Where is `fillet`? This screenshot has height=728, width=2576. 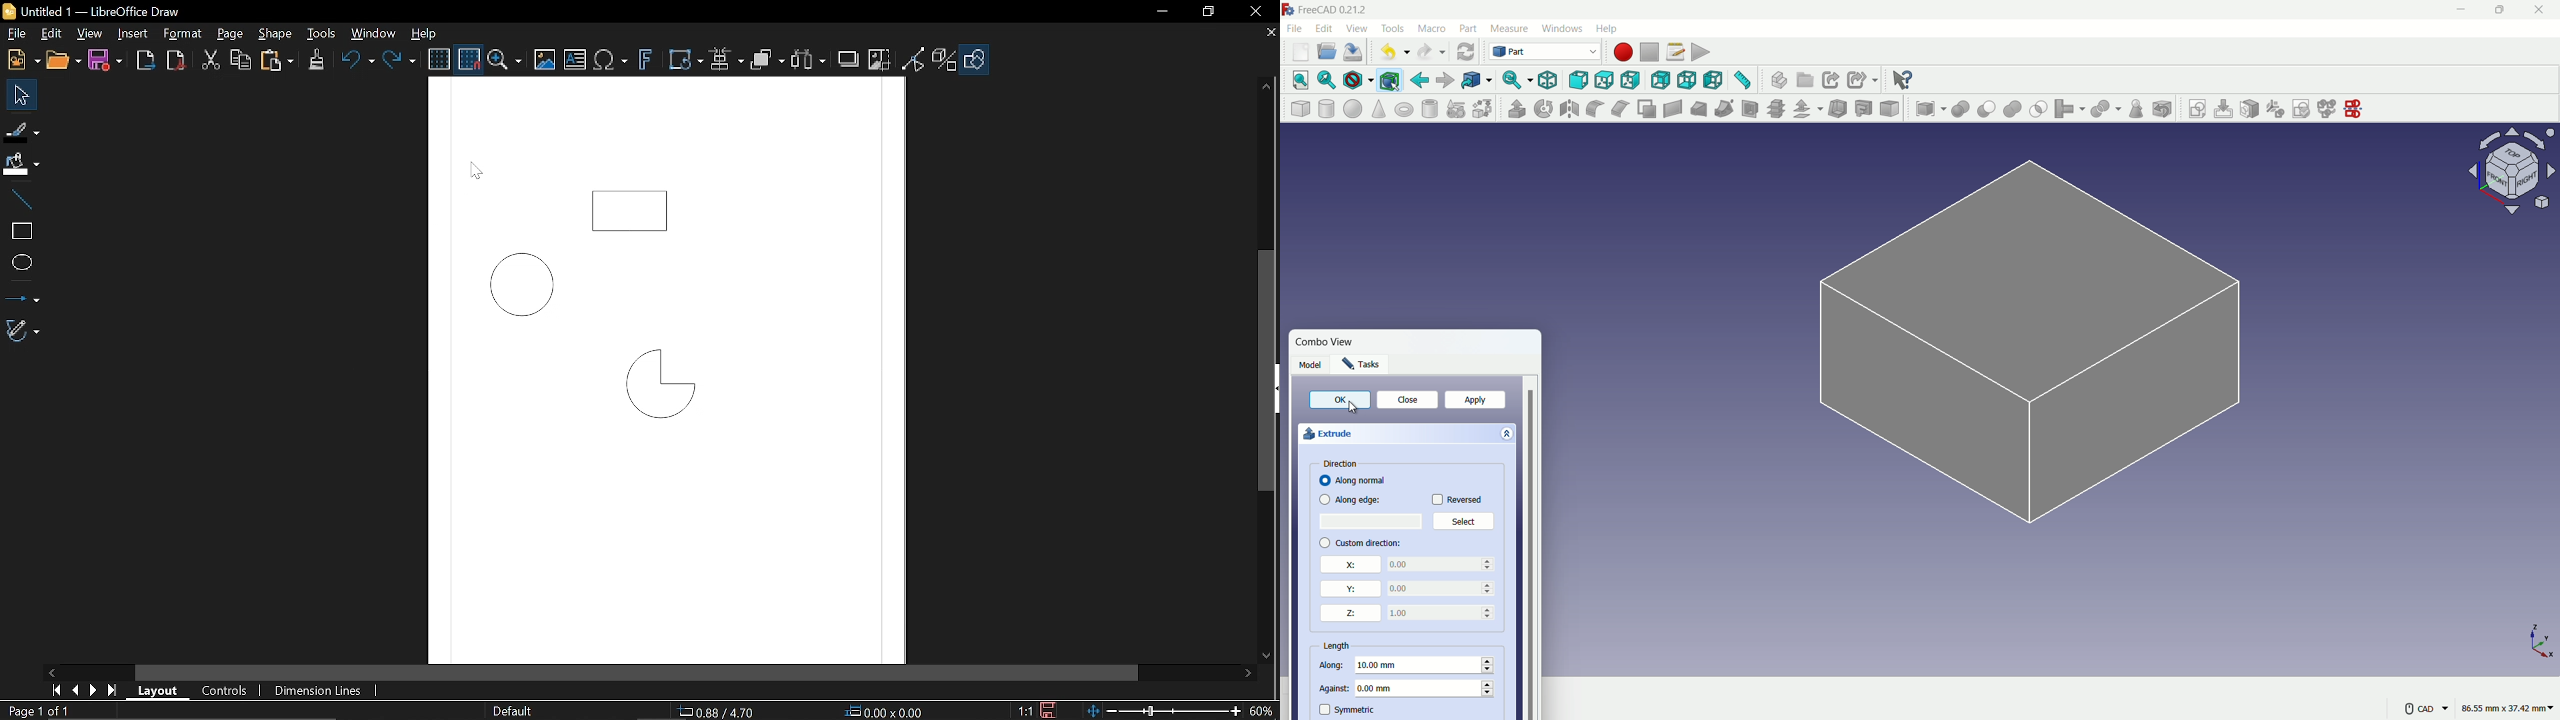 fillet is located at coordinates (1593, 108).